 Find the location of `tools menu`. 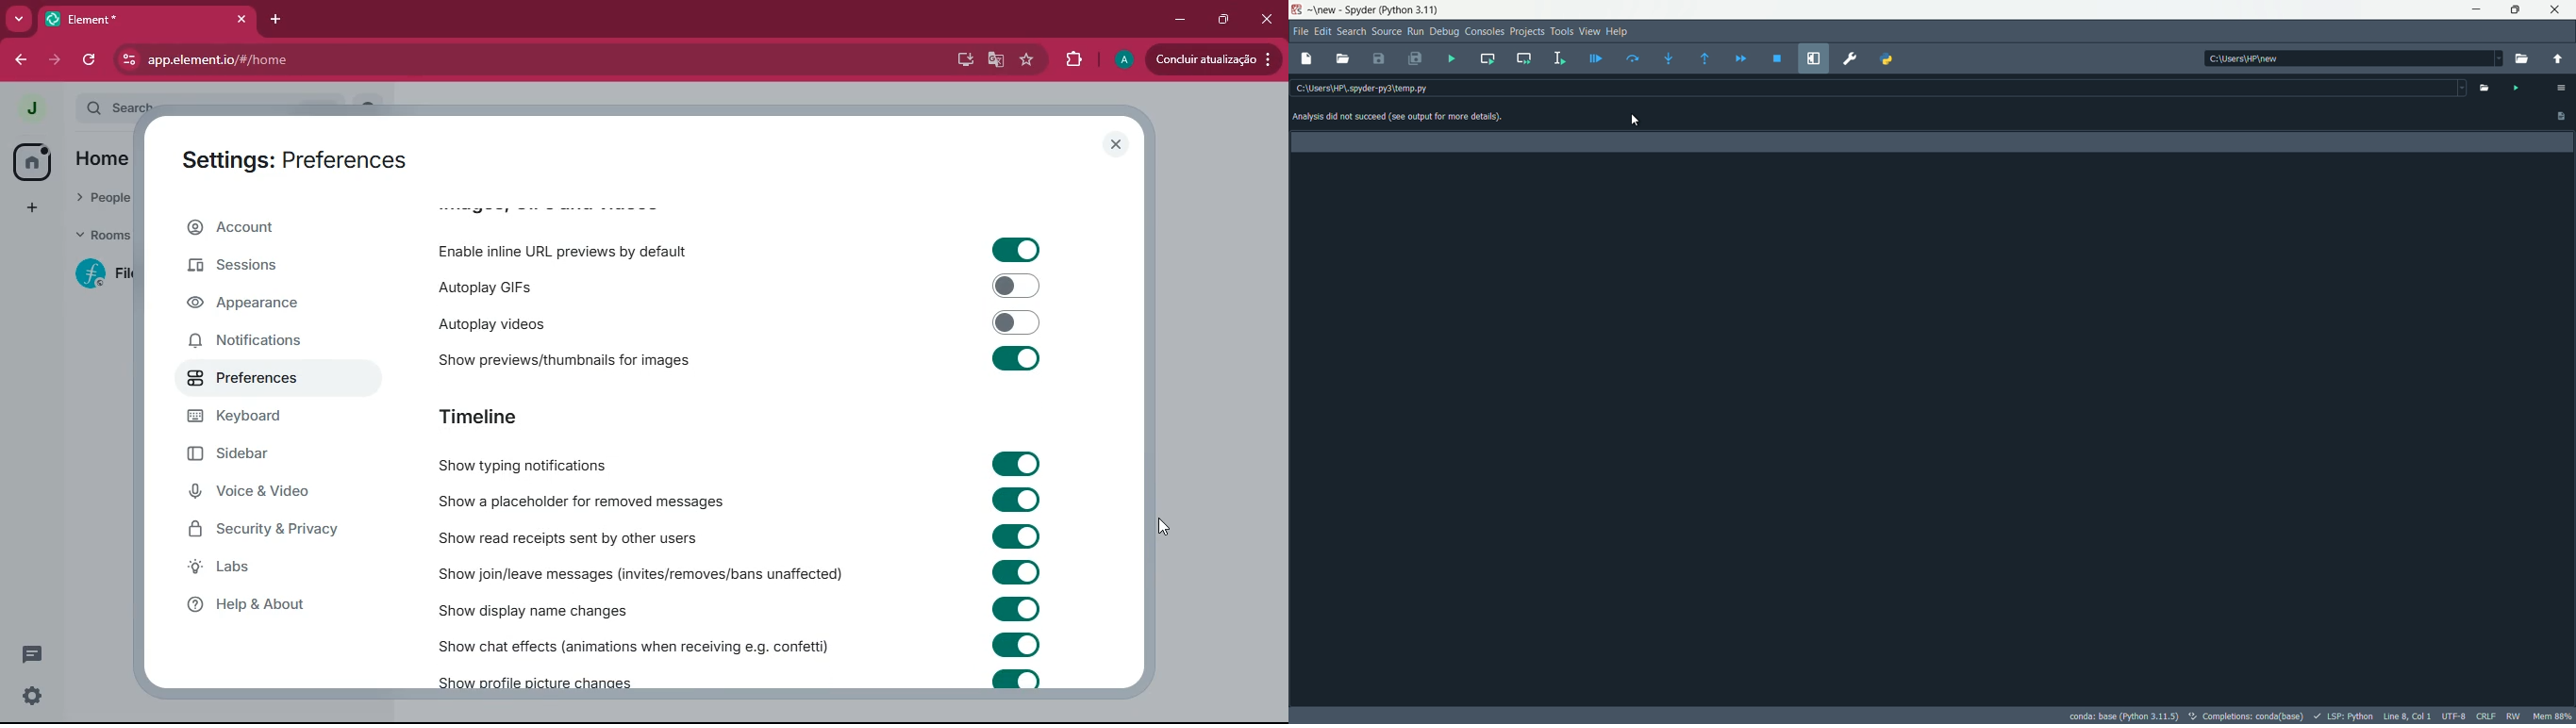

tools menu is located at coordinates (1561, 33).